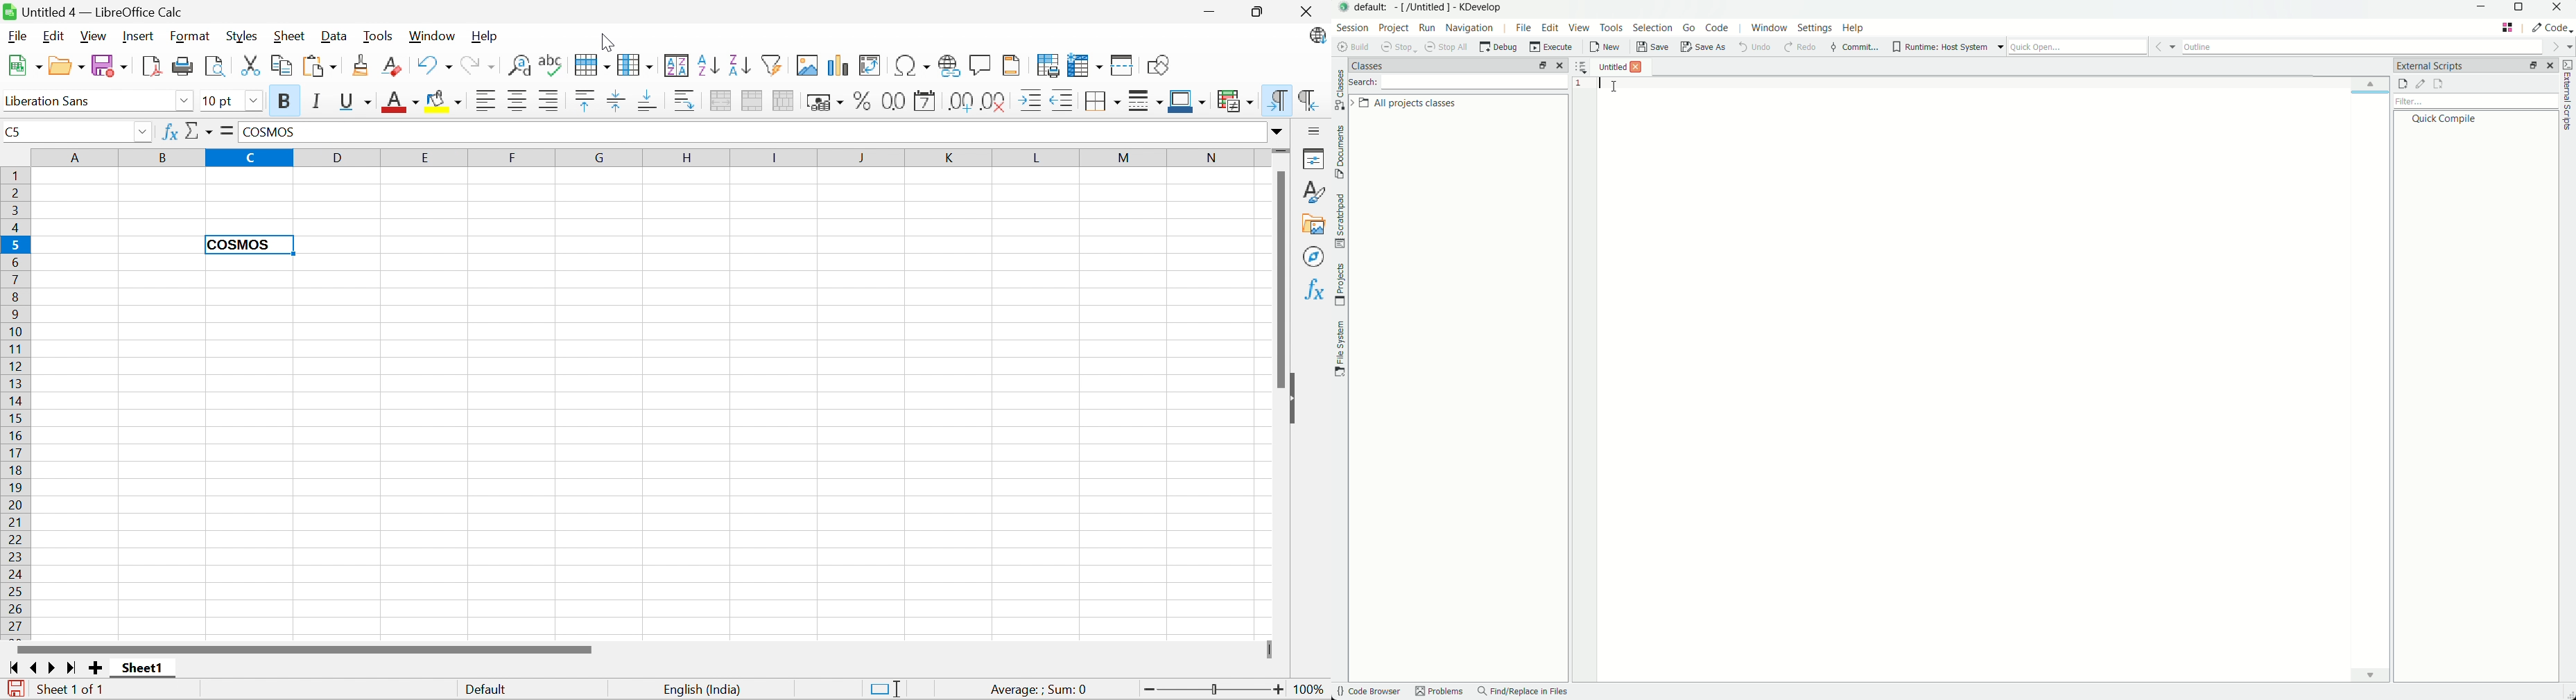 The image size is (2576, 700). Describe the element at coordinates (354, 102) in the screenshot. I see `Underline` at that location.